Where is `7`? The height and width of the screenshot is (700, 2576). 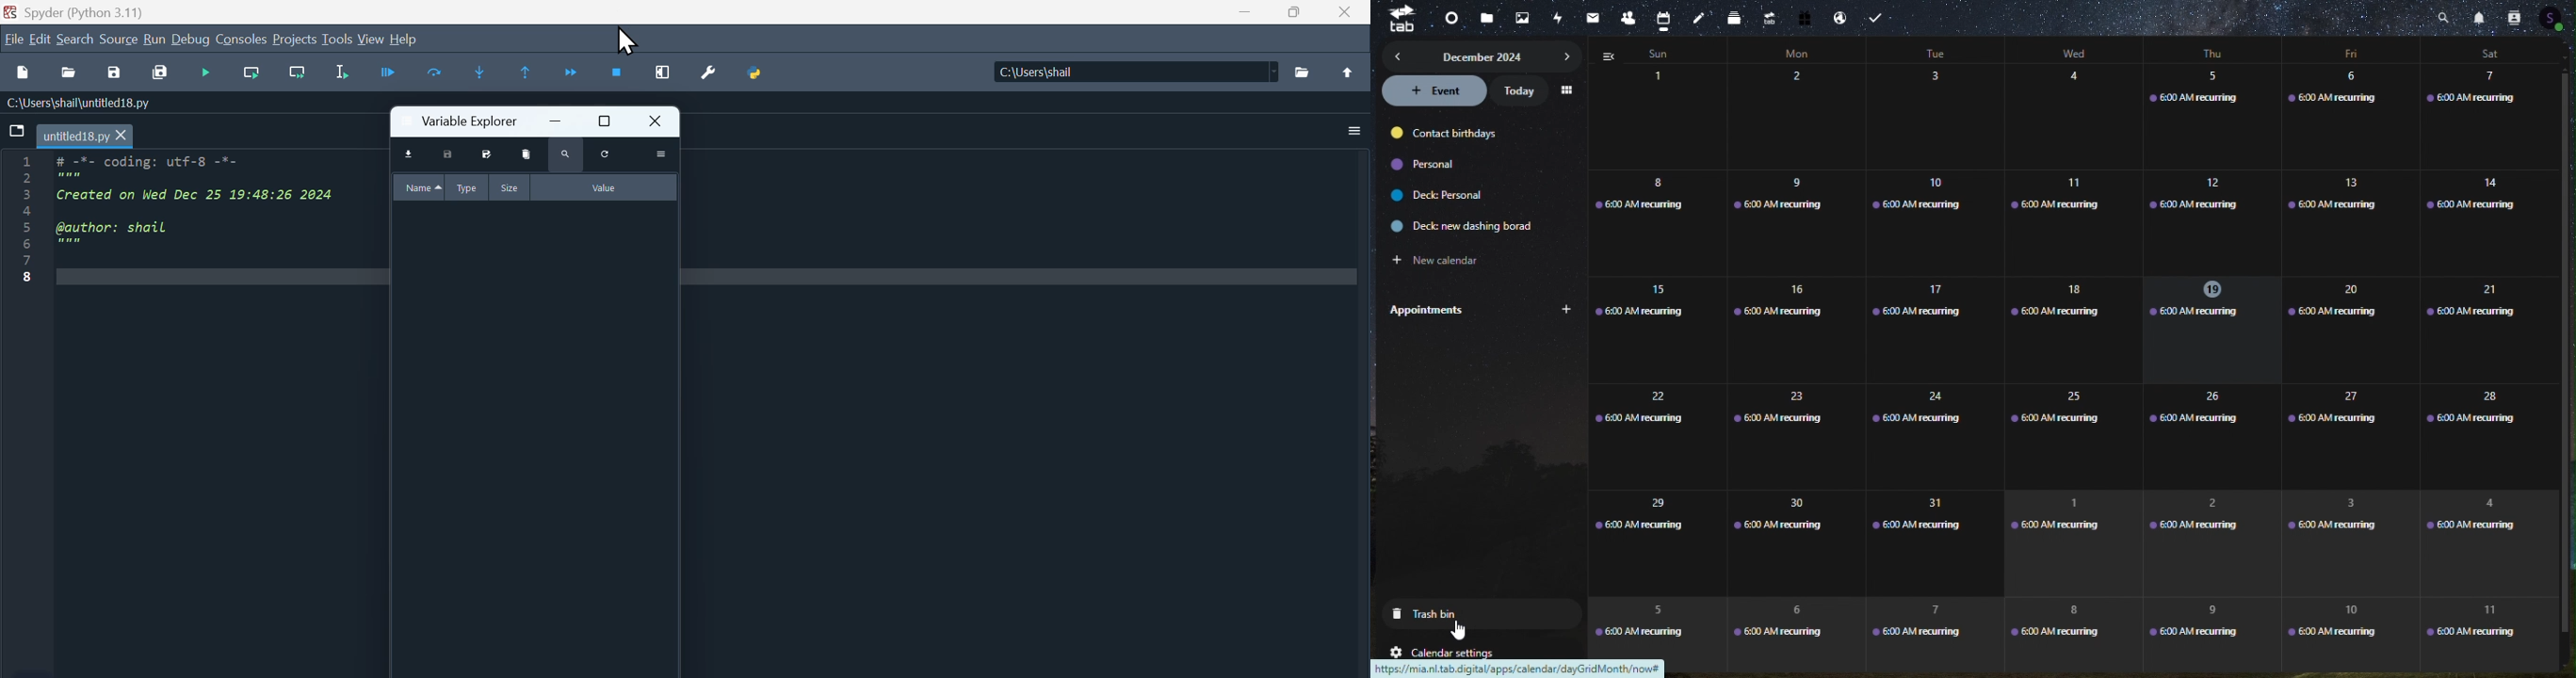 7 is located at coordinates (1922, 633).